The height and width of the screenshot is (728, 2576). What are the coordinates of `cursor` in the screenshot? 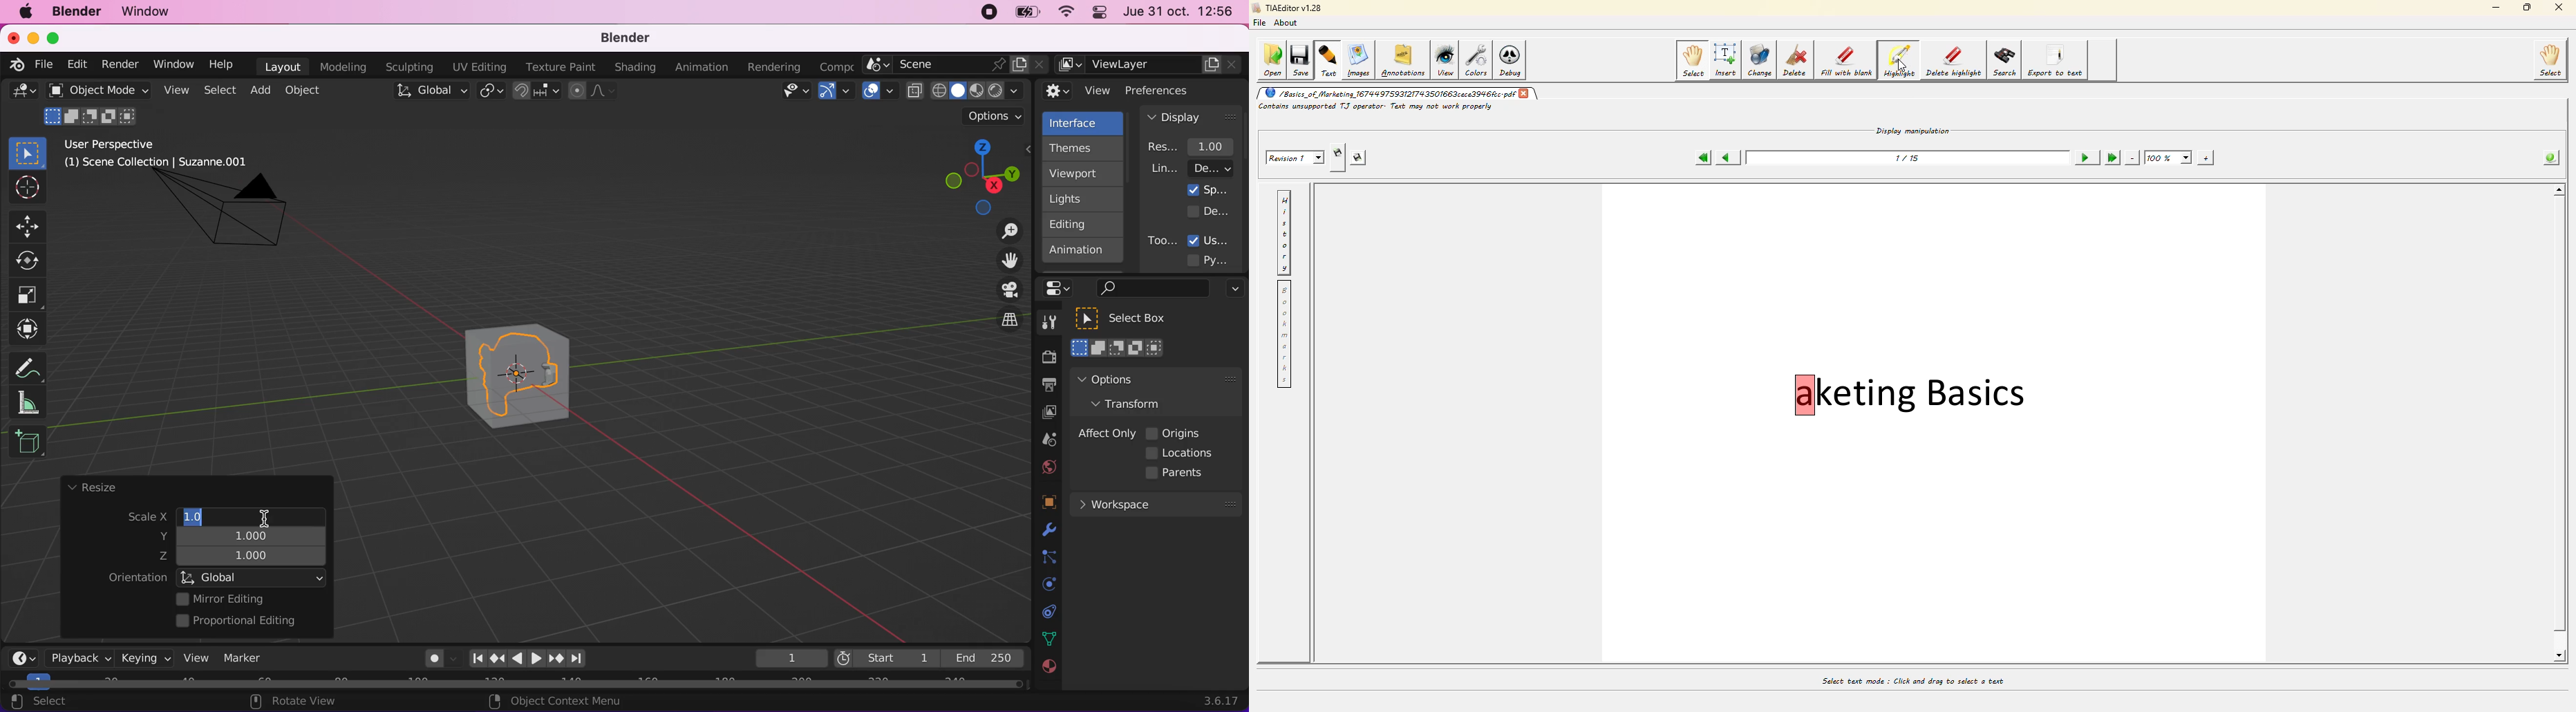 It's located at (265, 514).